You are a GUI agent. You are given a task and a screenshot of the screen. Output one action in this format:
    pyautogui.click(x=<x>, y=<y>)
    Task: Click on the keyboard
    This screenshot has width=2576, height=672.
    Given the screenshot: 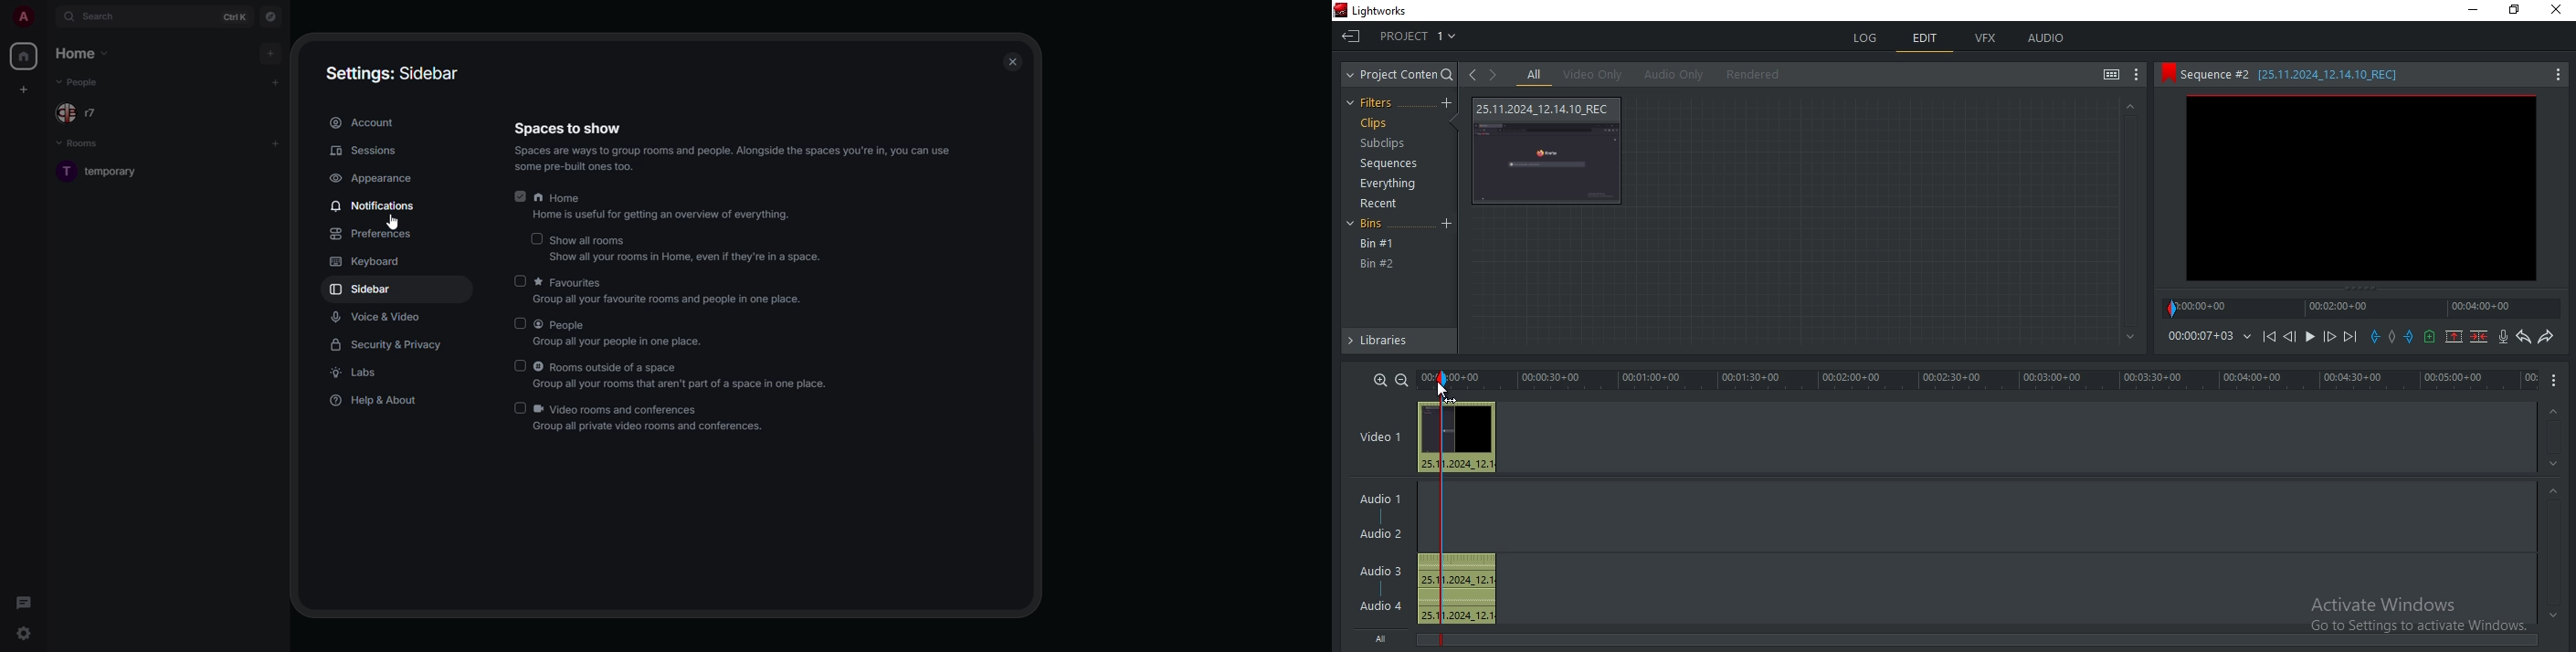 What is the action you would take?
    pyautogui.click(x=373, y=261)
    